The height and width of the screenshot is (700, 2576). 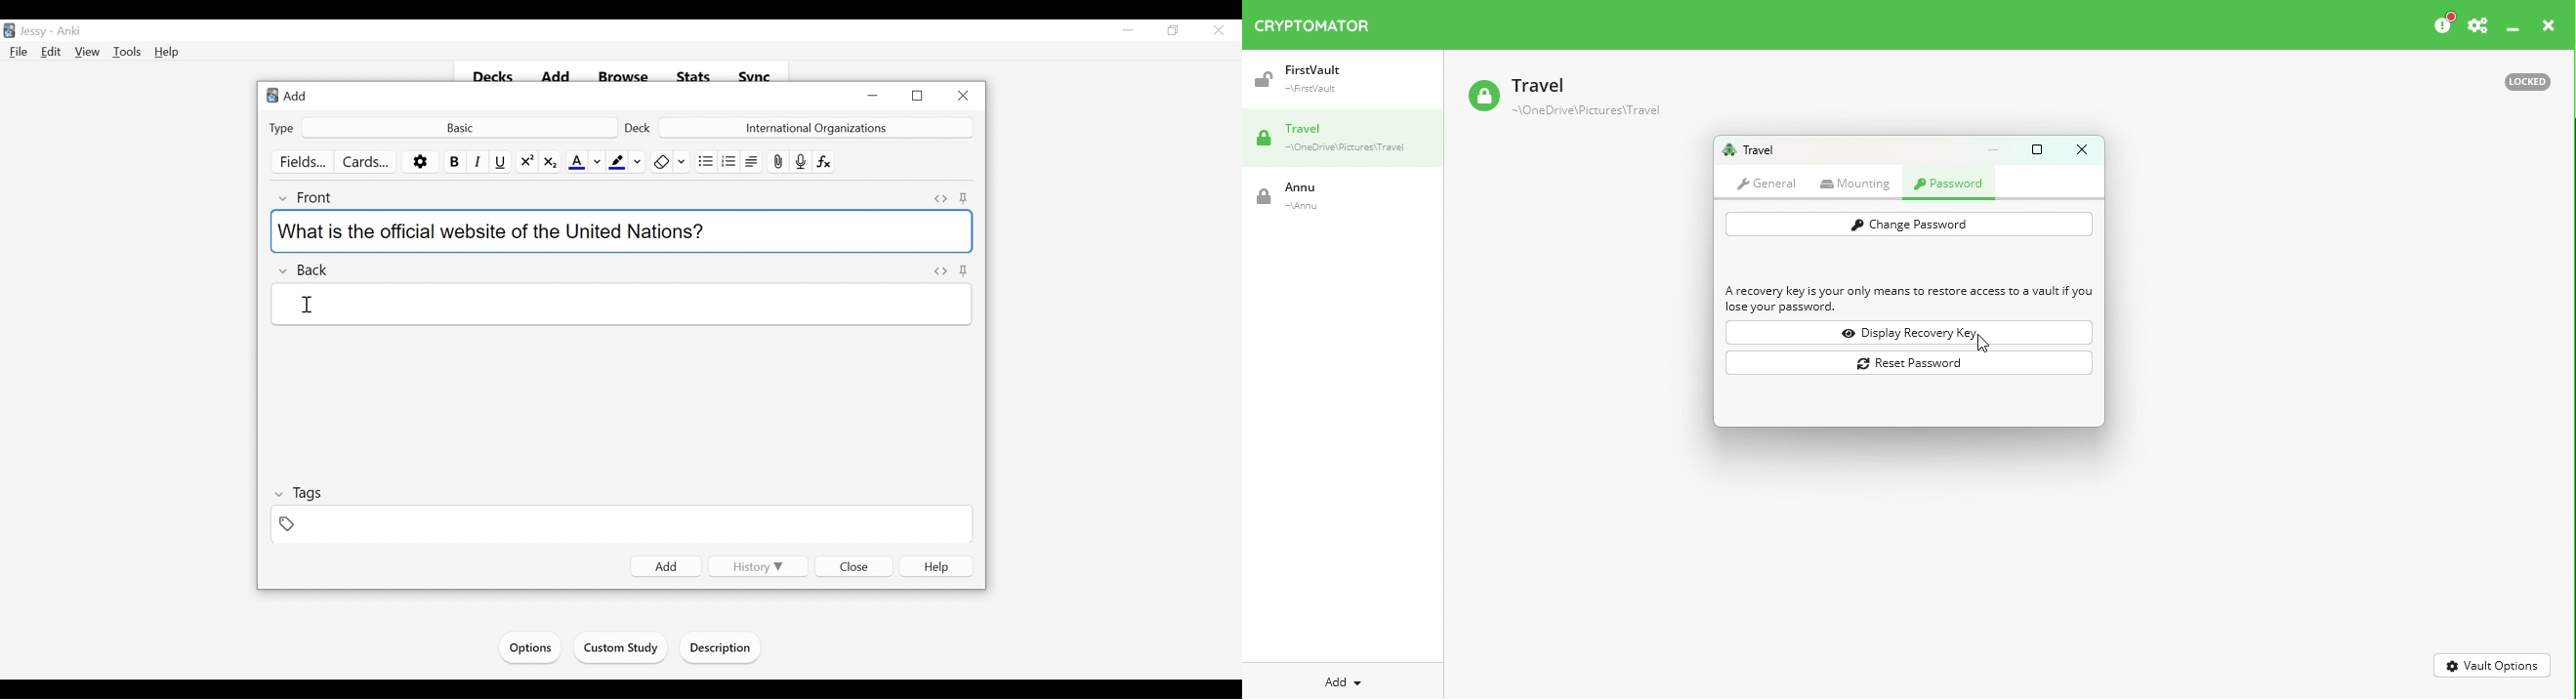 What do you see at coordinates (308, 197) in the screenshot?
I see `Front` at bounding box center [308, 197].